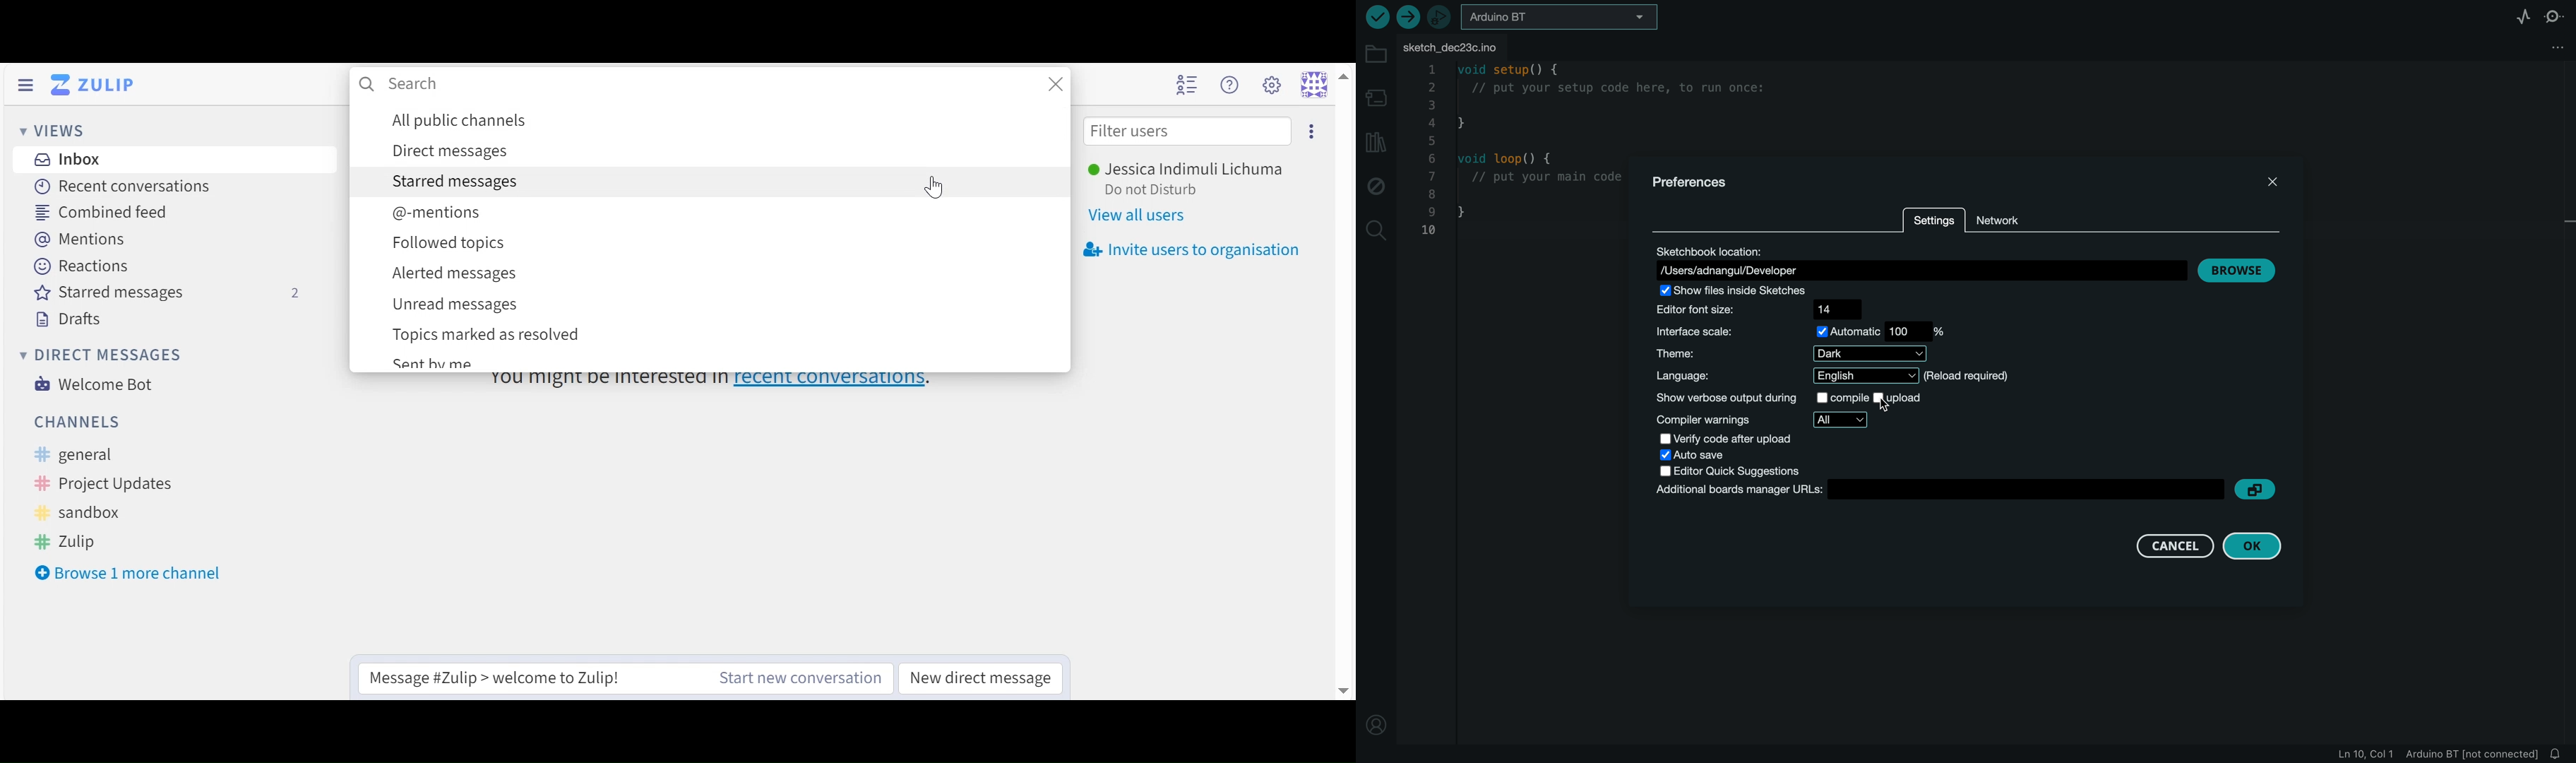 This screenshot has height=784, width=2576. Describe the element at coordinates (78, 239) in the screenshot. I see `Mentions` at that location.